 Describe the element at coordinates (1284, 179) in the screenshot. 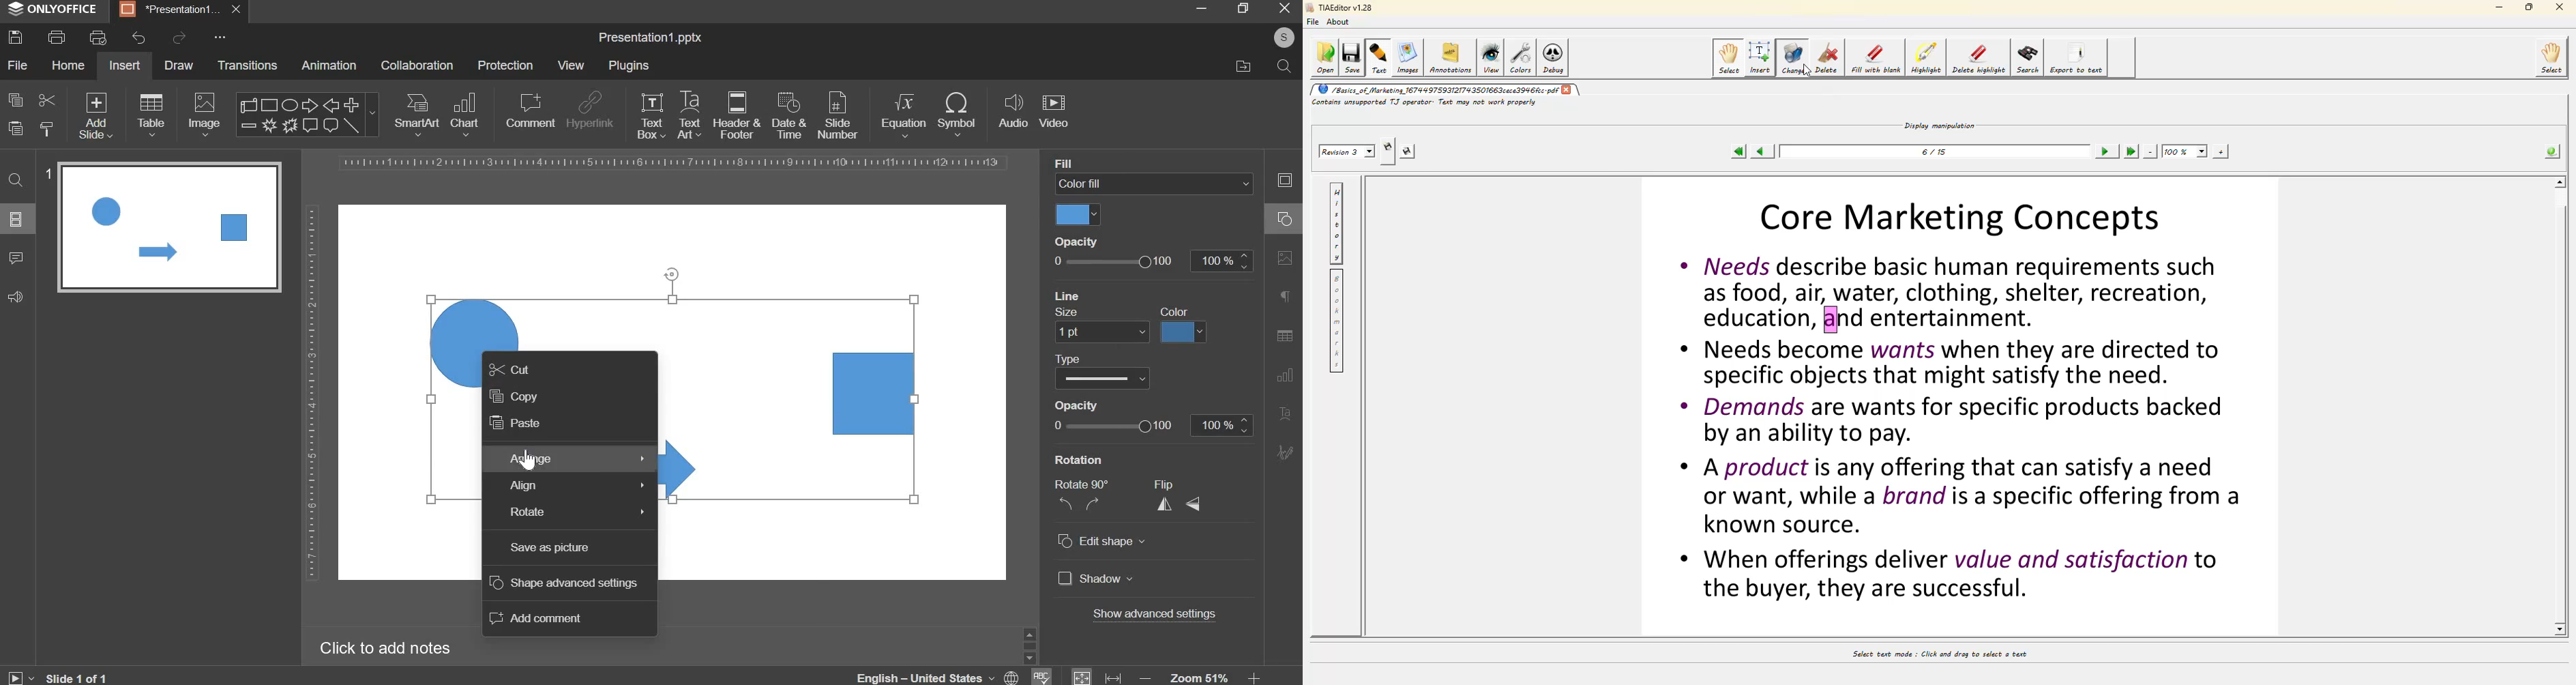

I see `slide setting` at that location.